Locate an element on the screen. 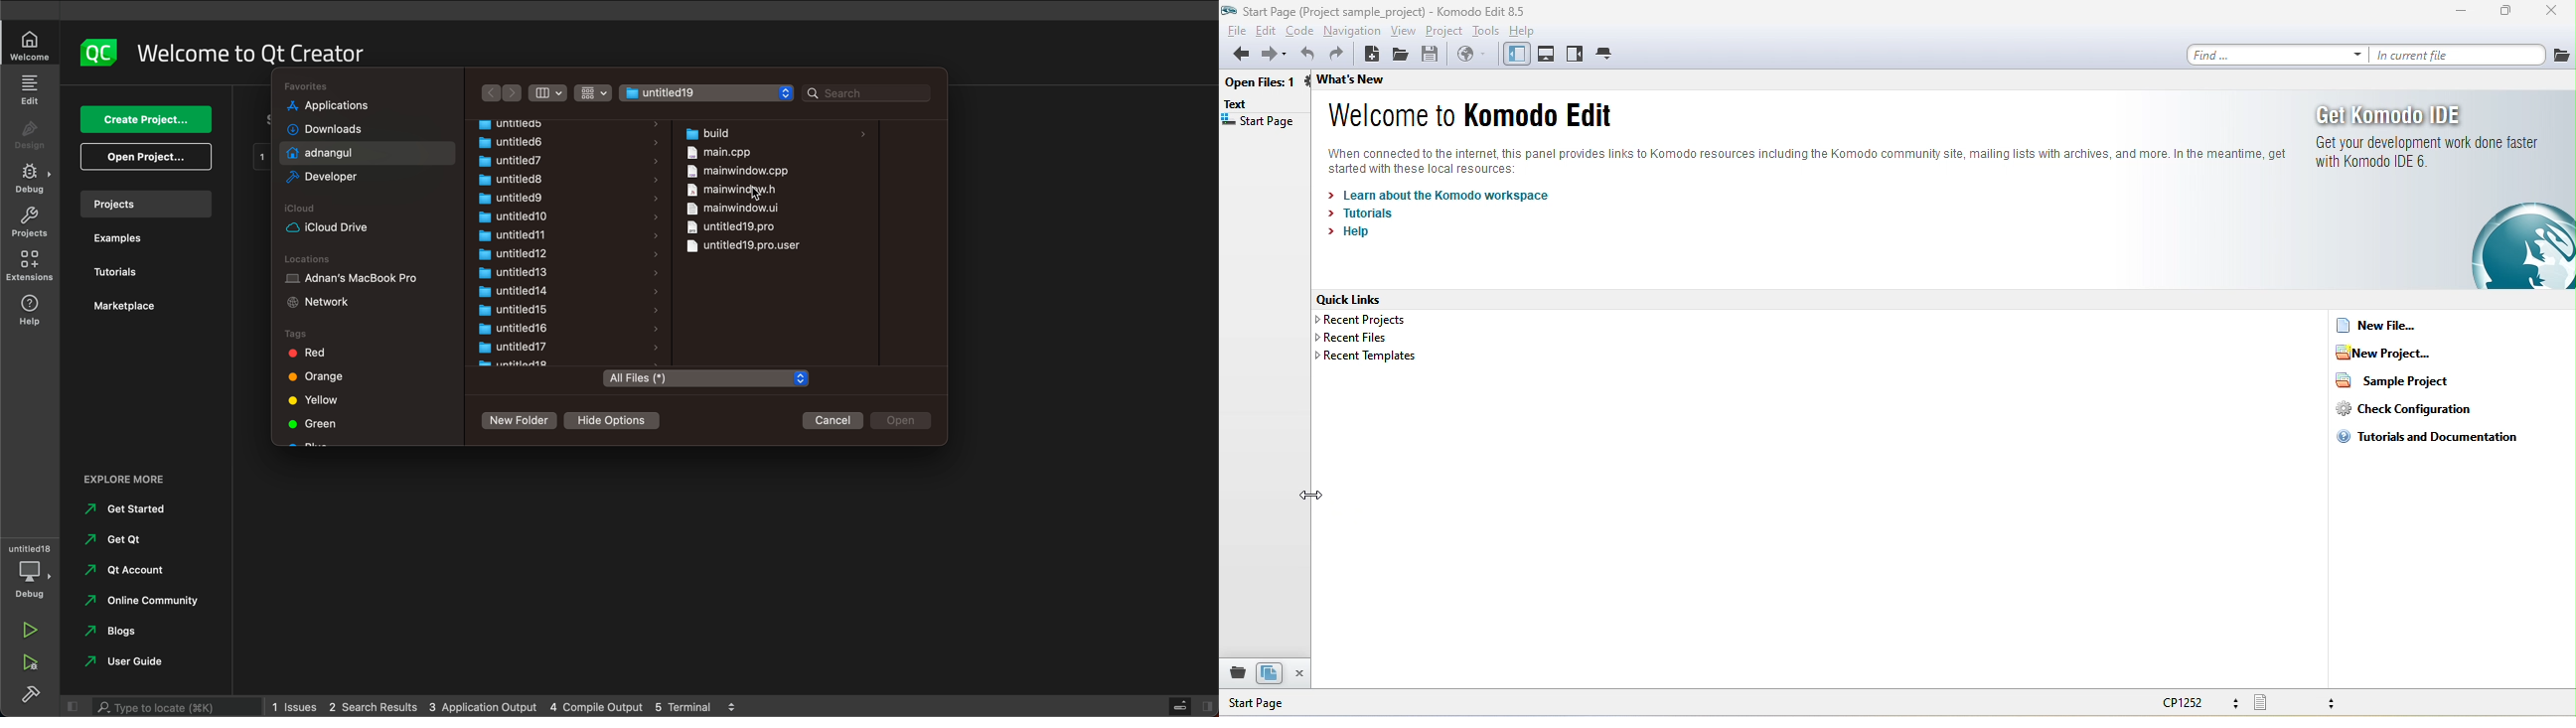 This screenshot has width=2576, height=728. developer is located at coordinates (333, 178).